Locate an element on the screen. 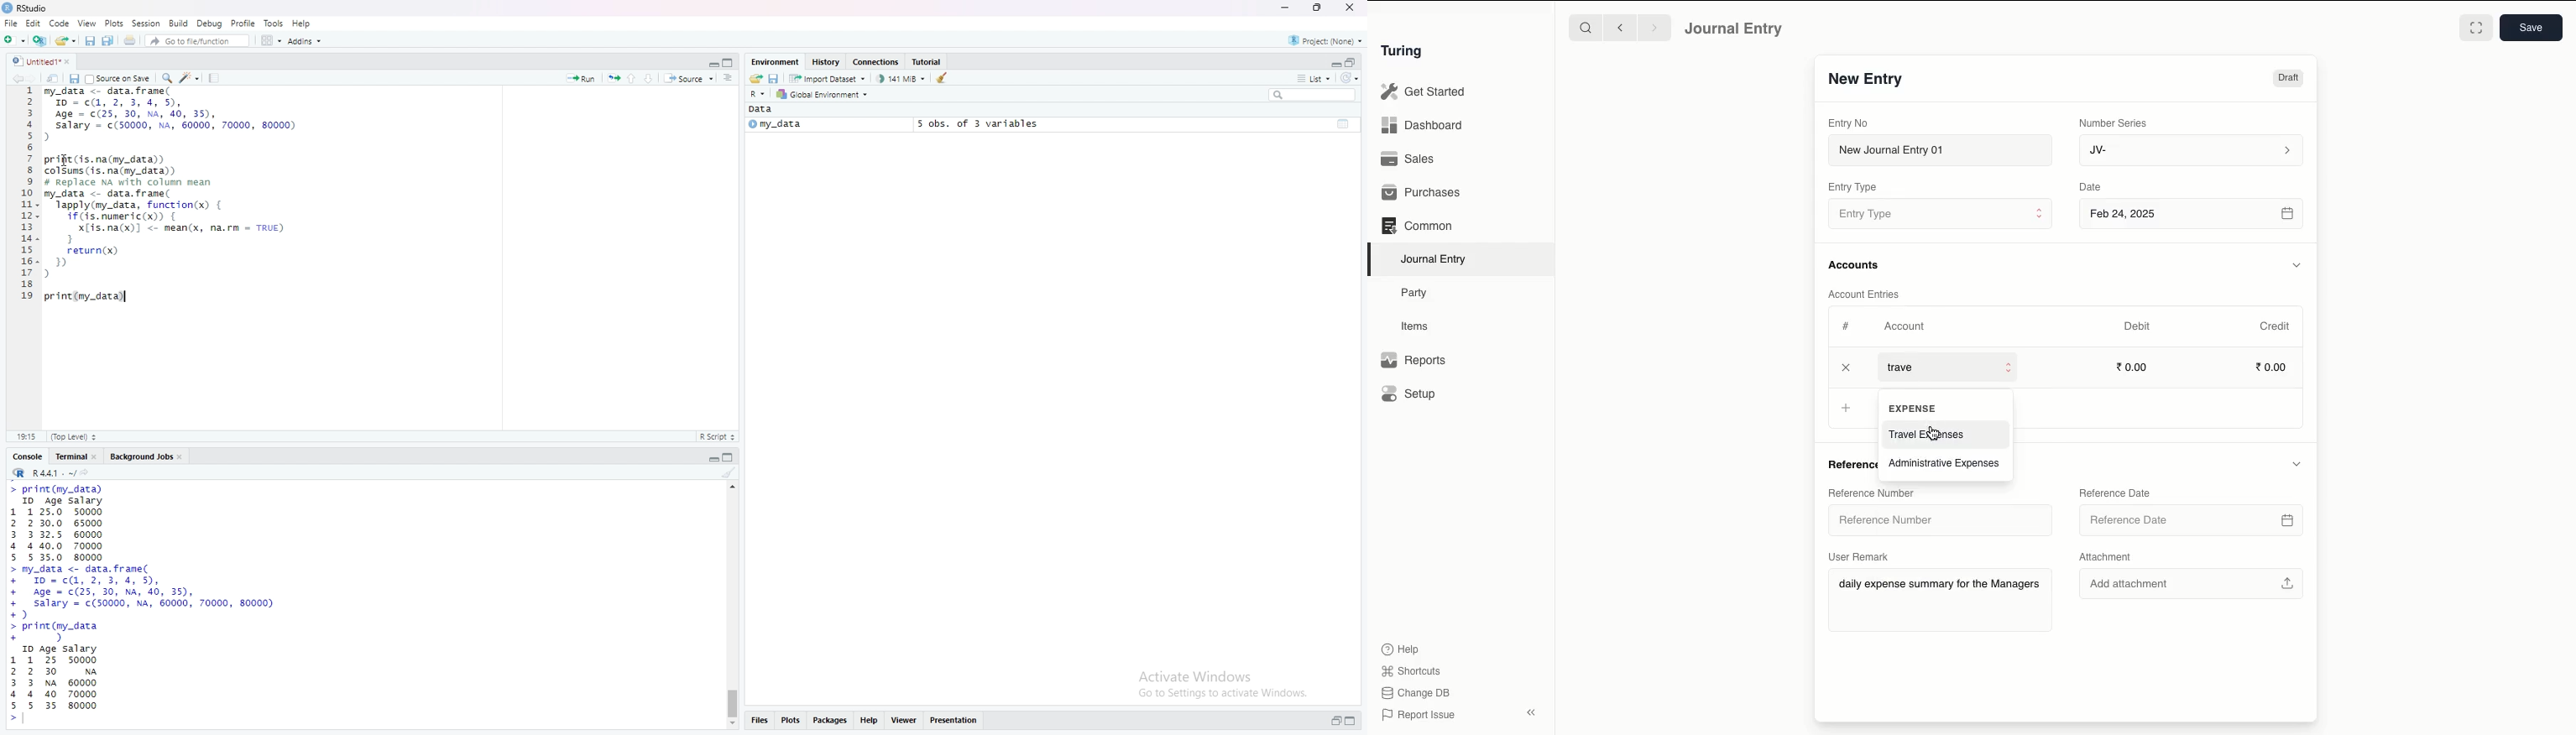  collapse is located at coordinates (730, 63).